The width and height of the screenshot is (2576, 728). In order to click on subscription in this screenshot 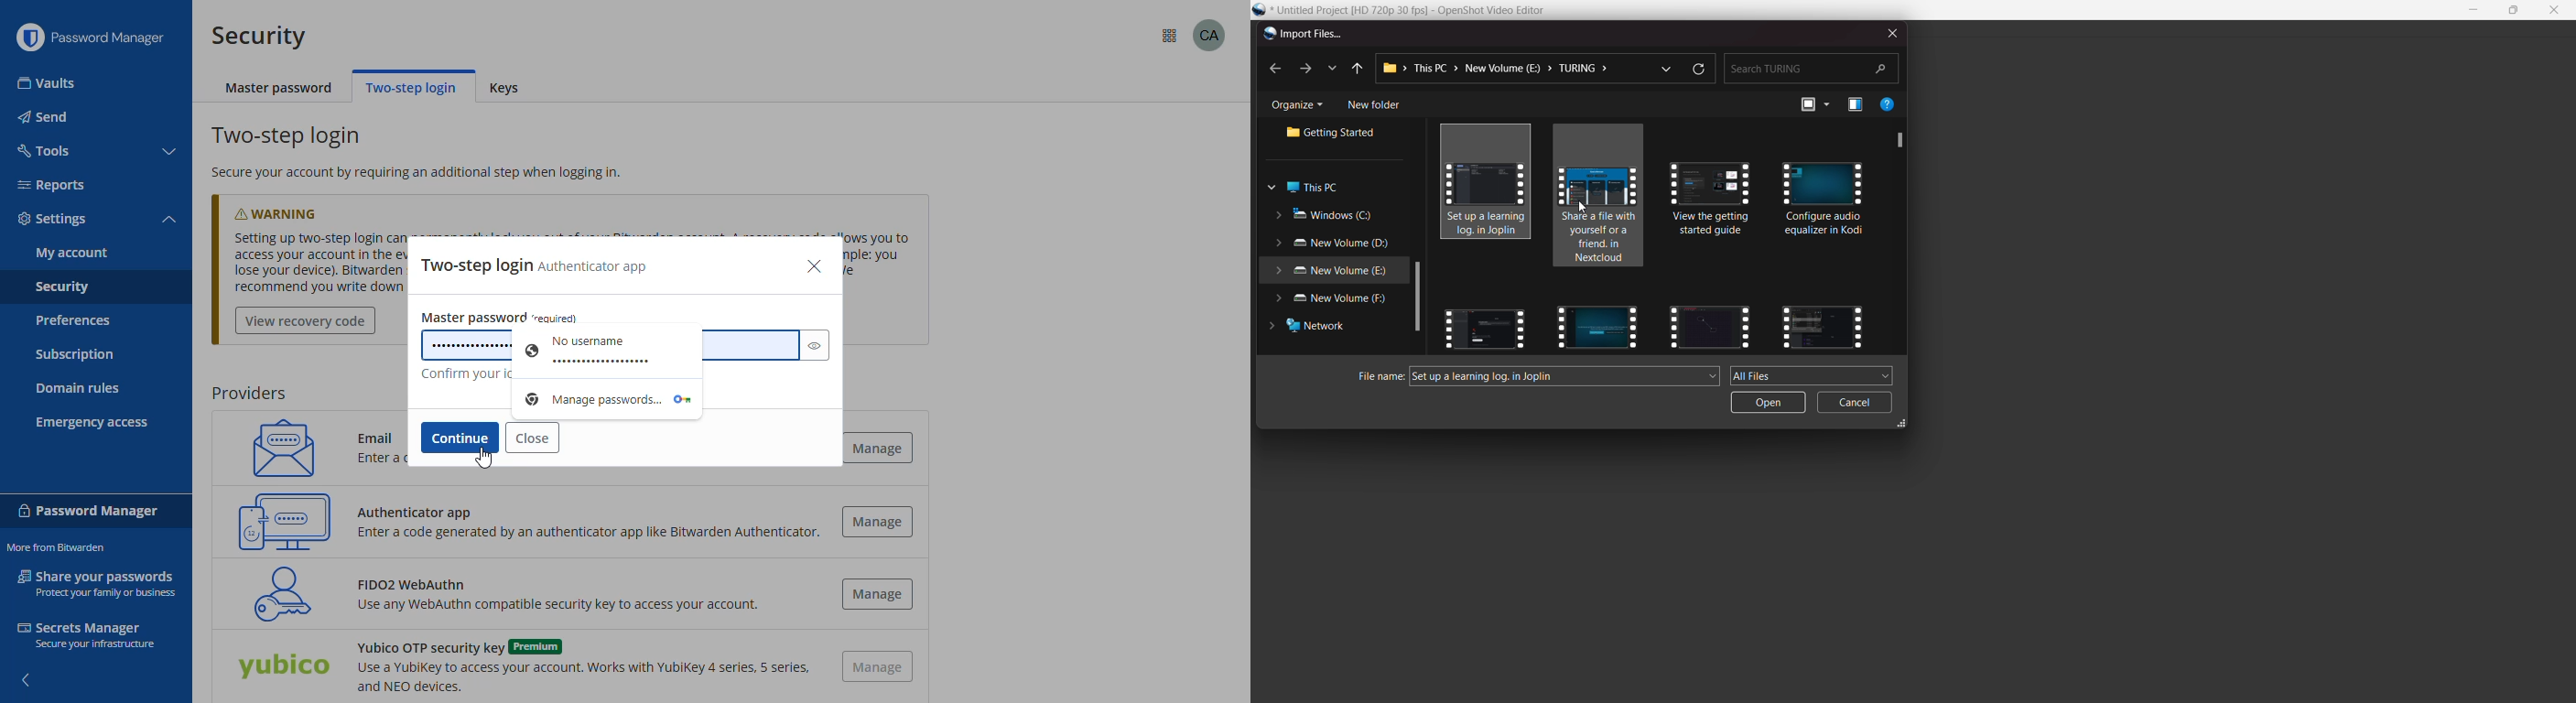, I will do `click(75, 355)`.